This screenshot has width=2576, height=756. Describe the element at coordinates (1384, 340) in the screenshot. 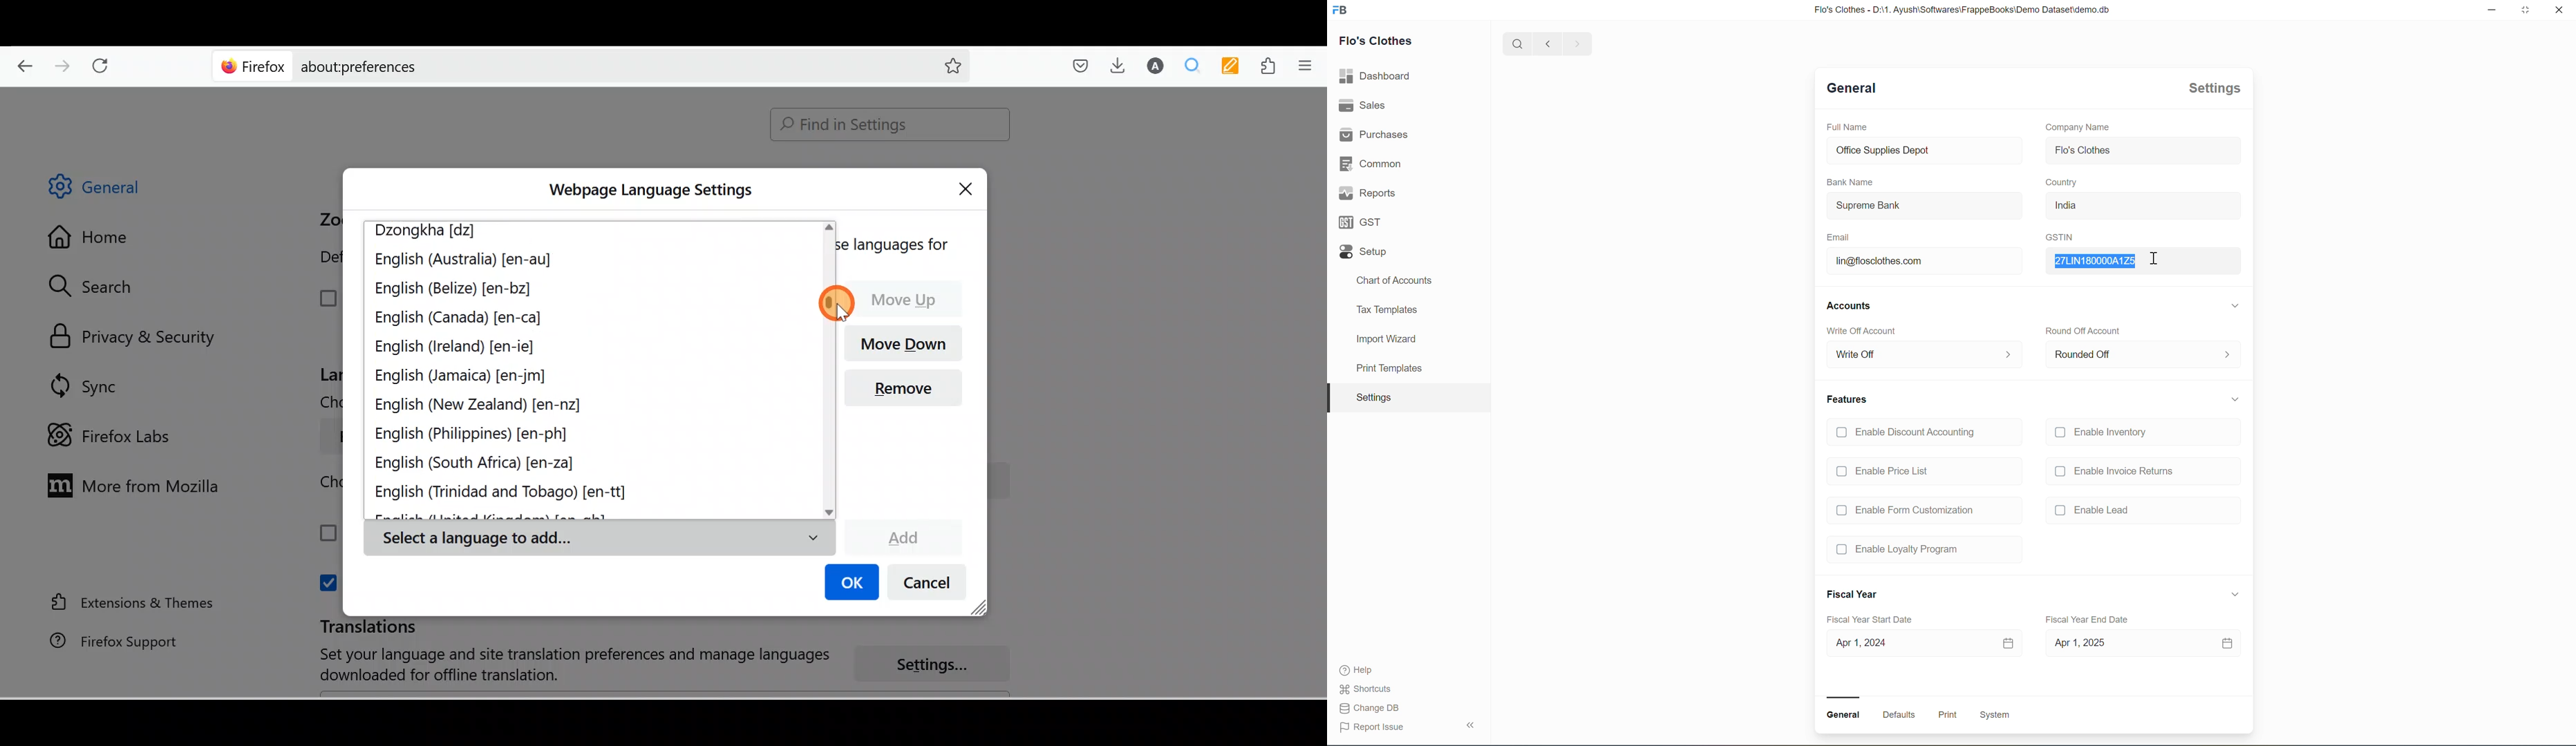

I see `Import Wizard` at that location.